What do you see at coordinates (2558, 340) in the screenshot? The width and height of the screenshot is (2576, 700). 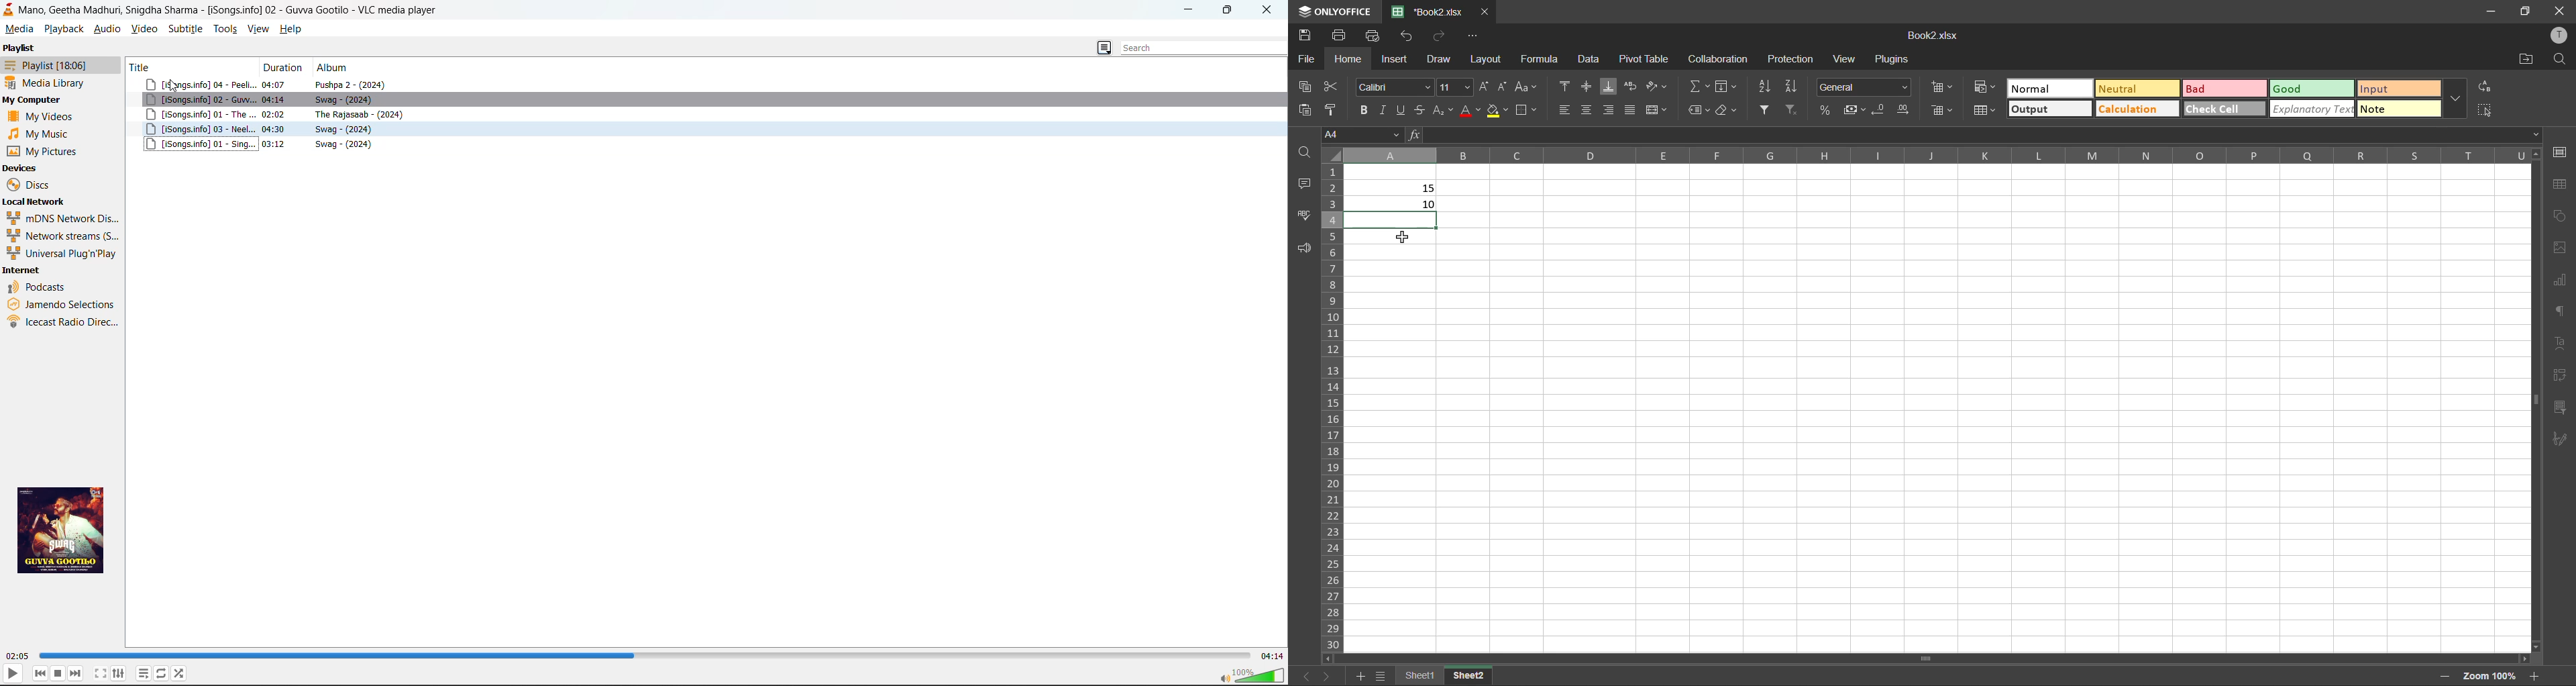 I see `text` at bounding box center [2558, 340].